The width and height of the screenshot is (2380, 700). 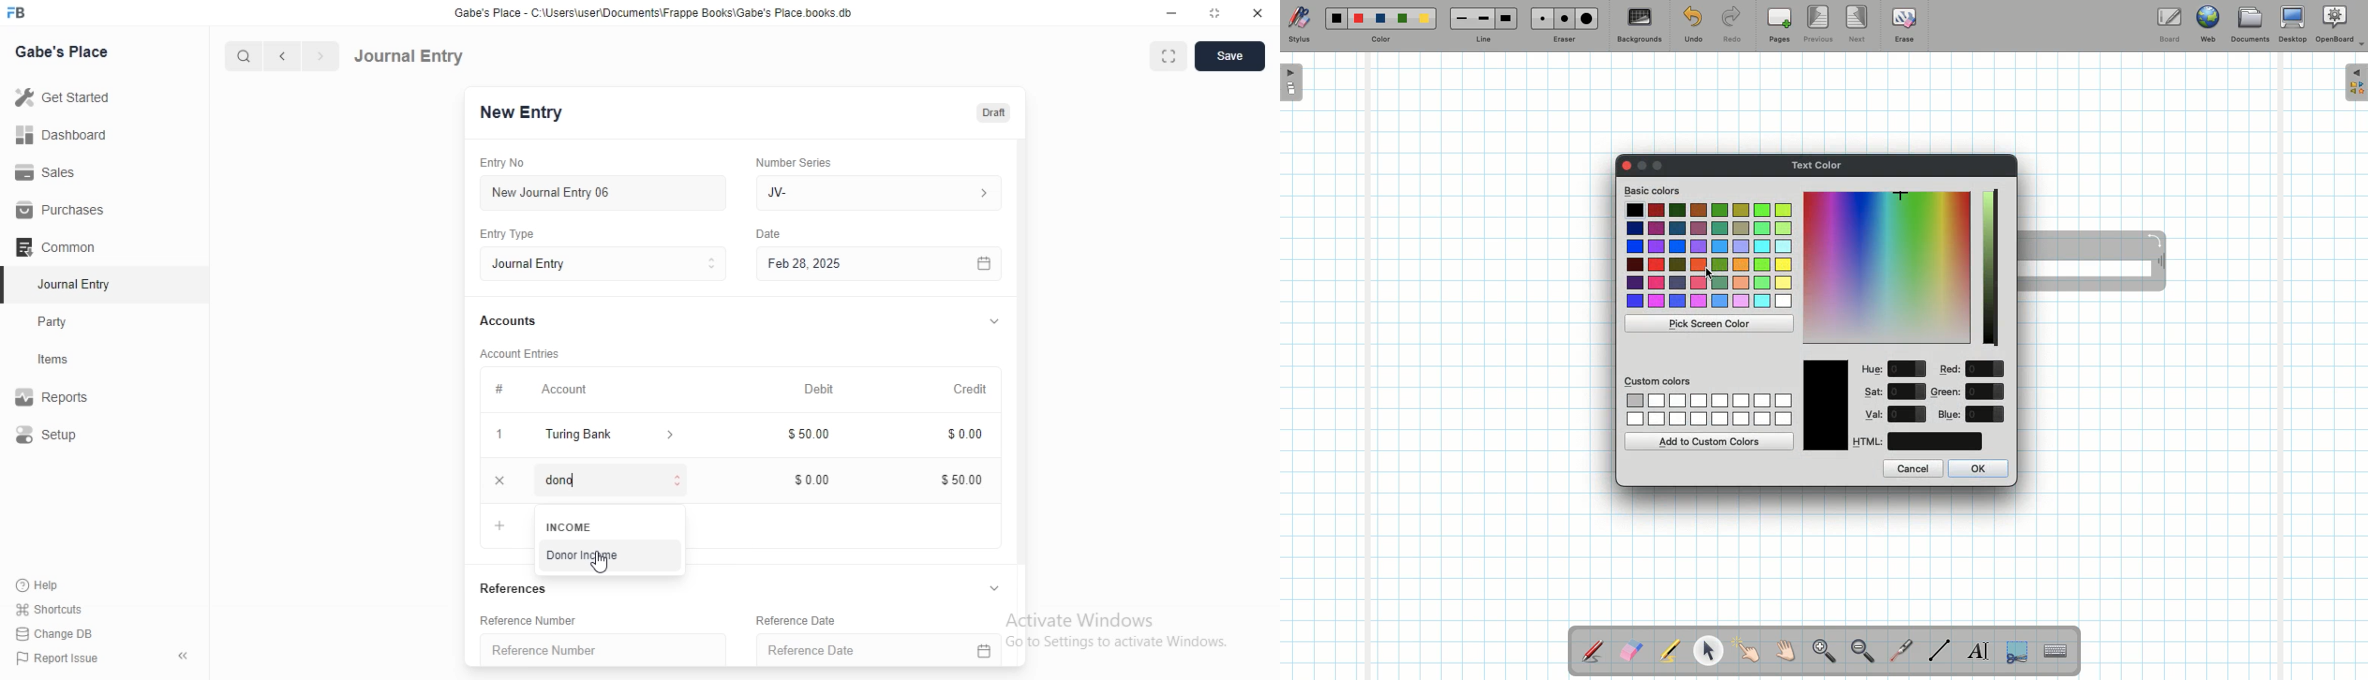 I want to click on previous, so click(x=279, y=56).